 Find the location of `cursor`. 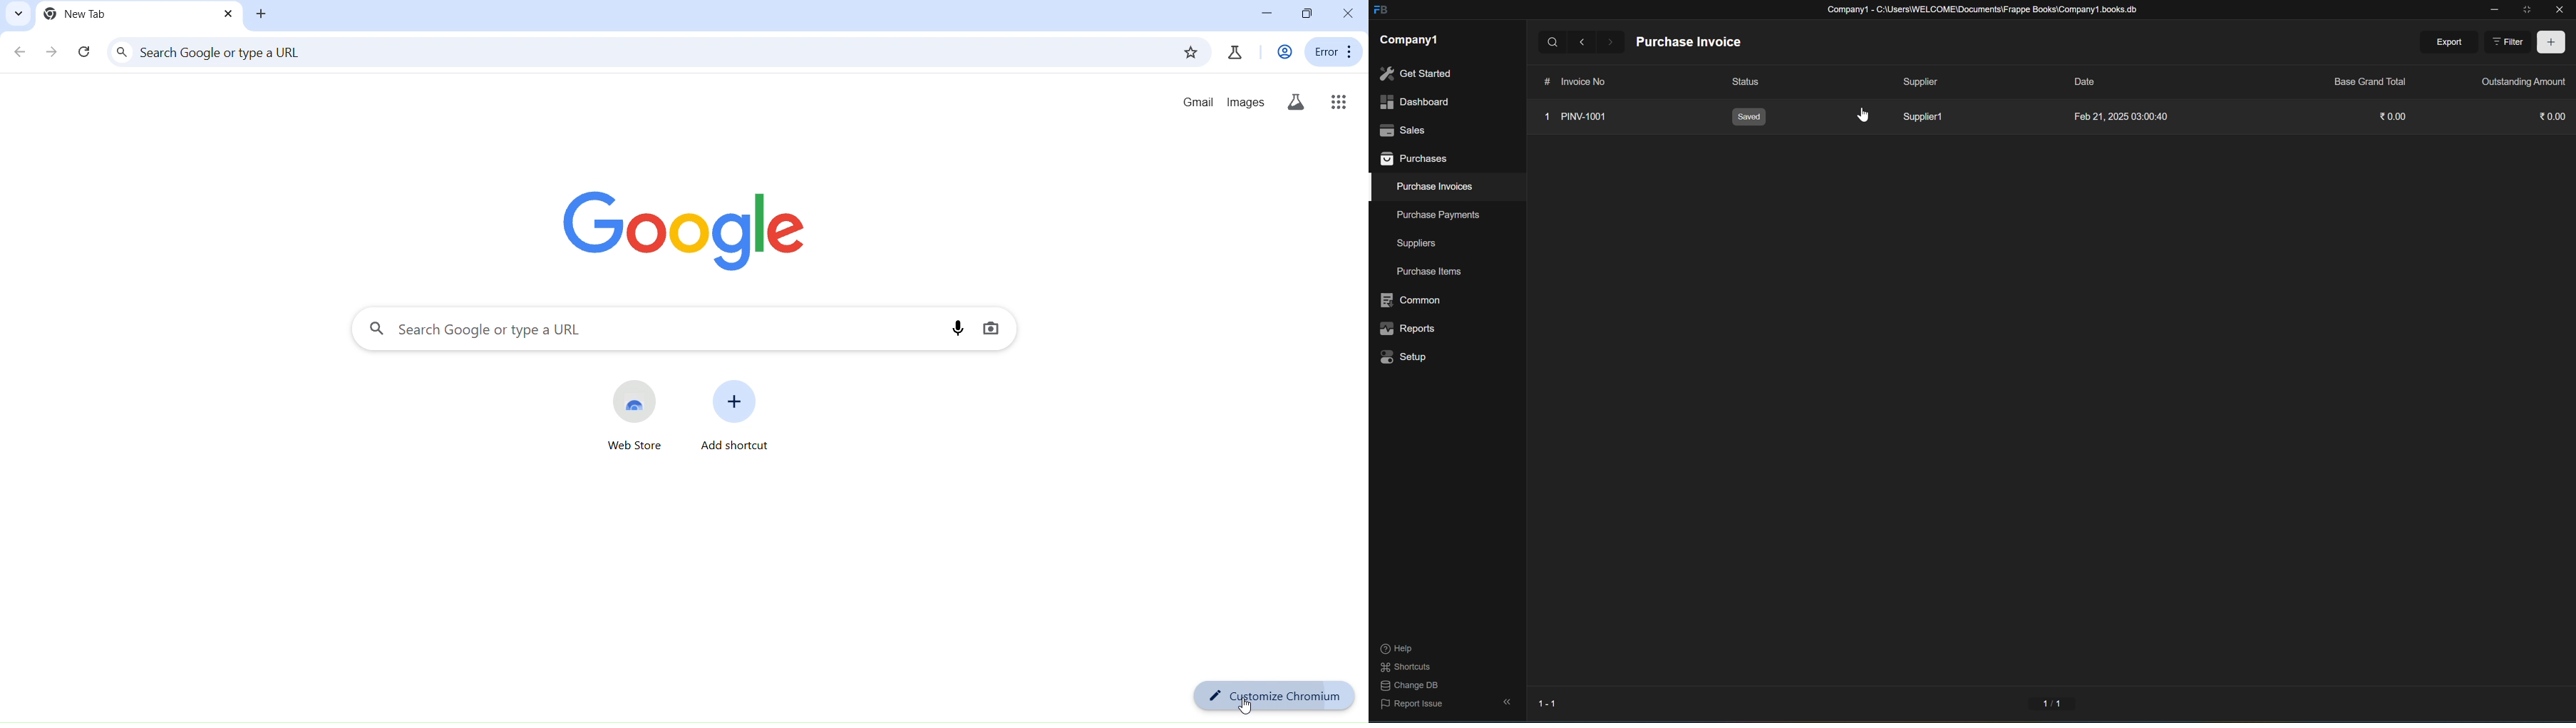

cursor is located at coordinates (1864, 115).